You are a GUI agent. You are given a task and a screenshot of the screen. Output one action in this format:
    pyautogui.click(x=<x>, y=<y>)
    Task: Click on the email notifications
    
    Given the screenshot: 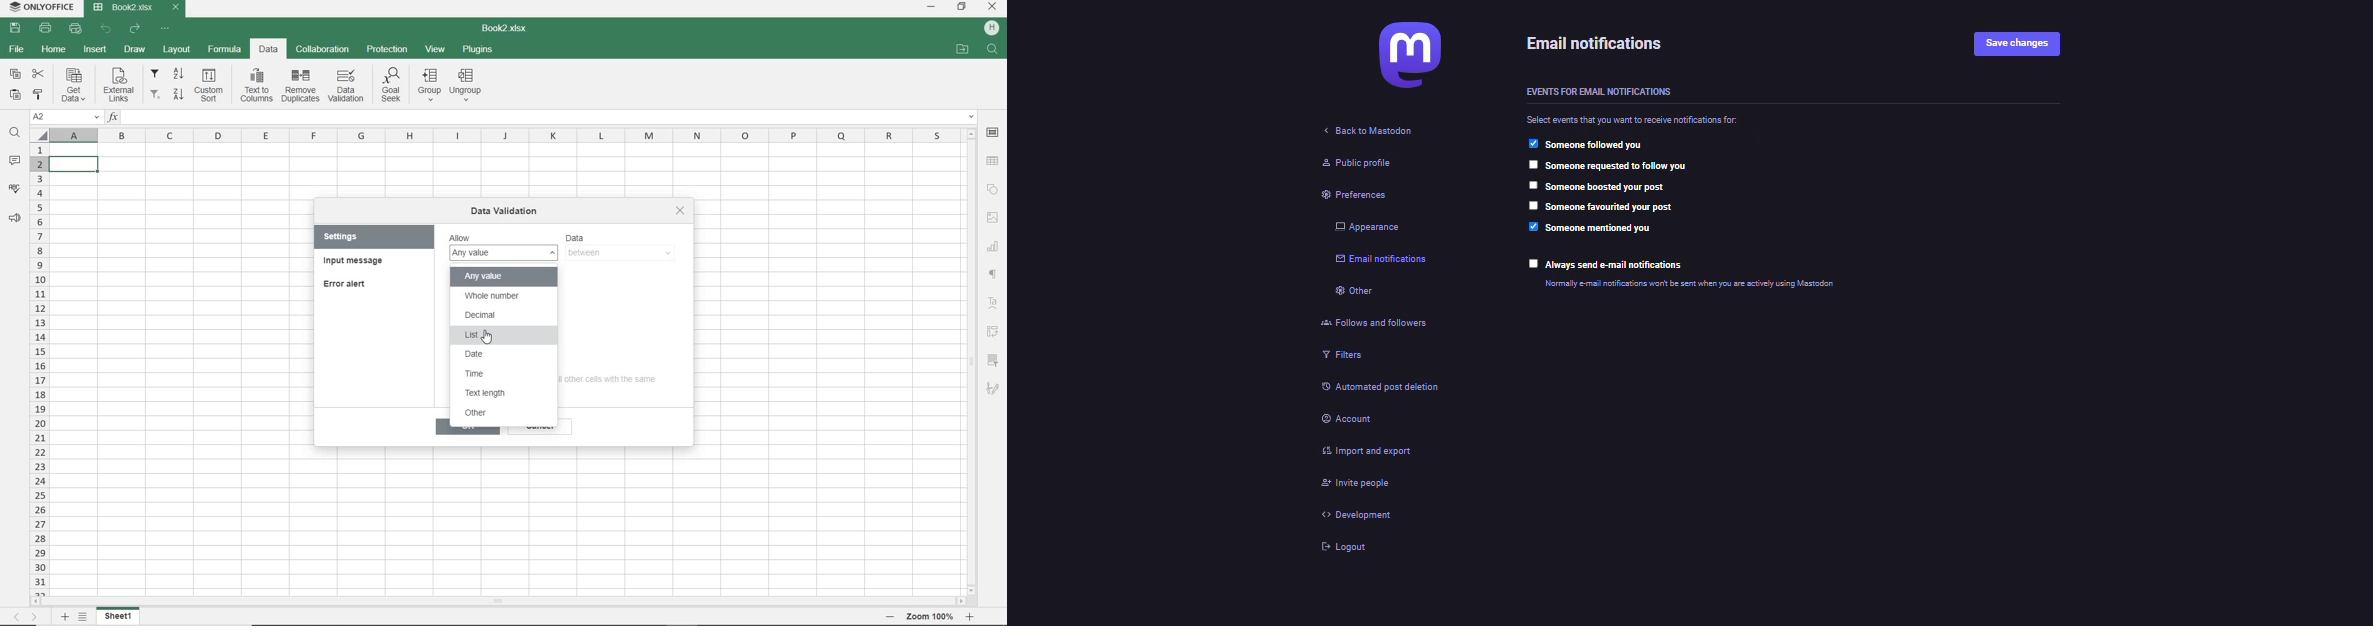 What is the action you would take?
    pyautogui.click(x=1379, y=260)
    